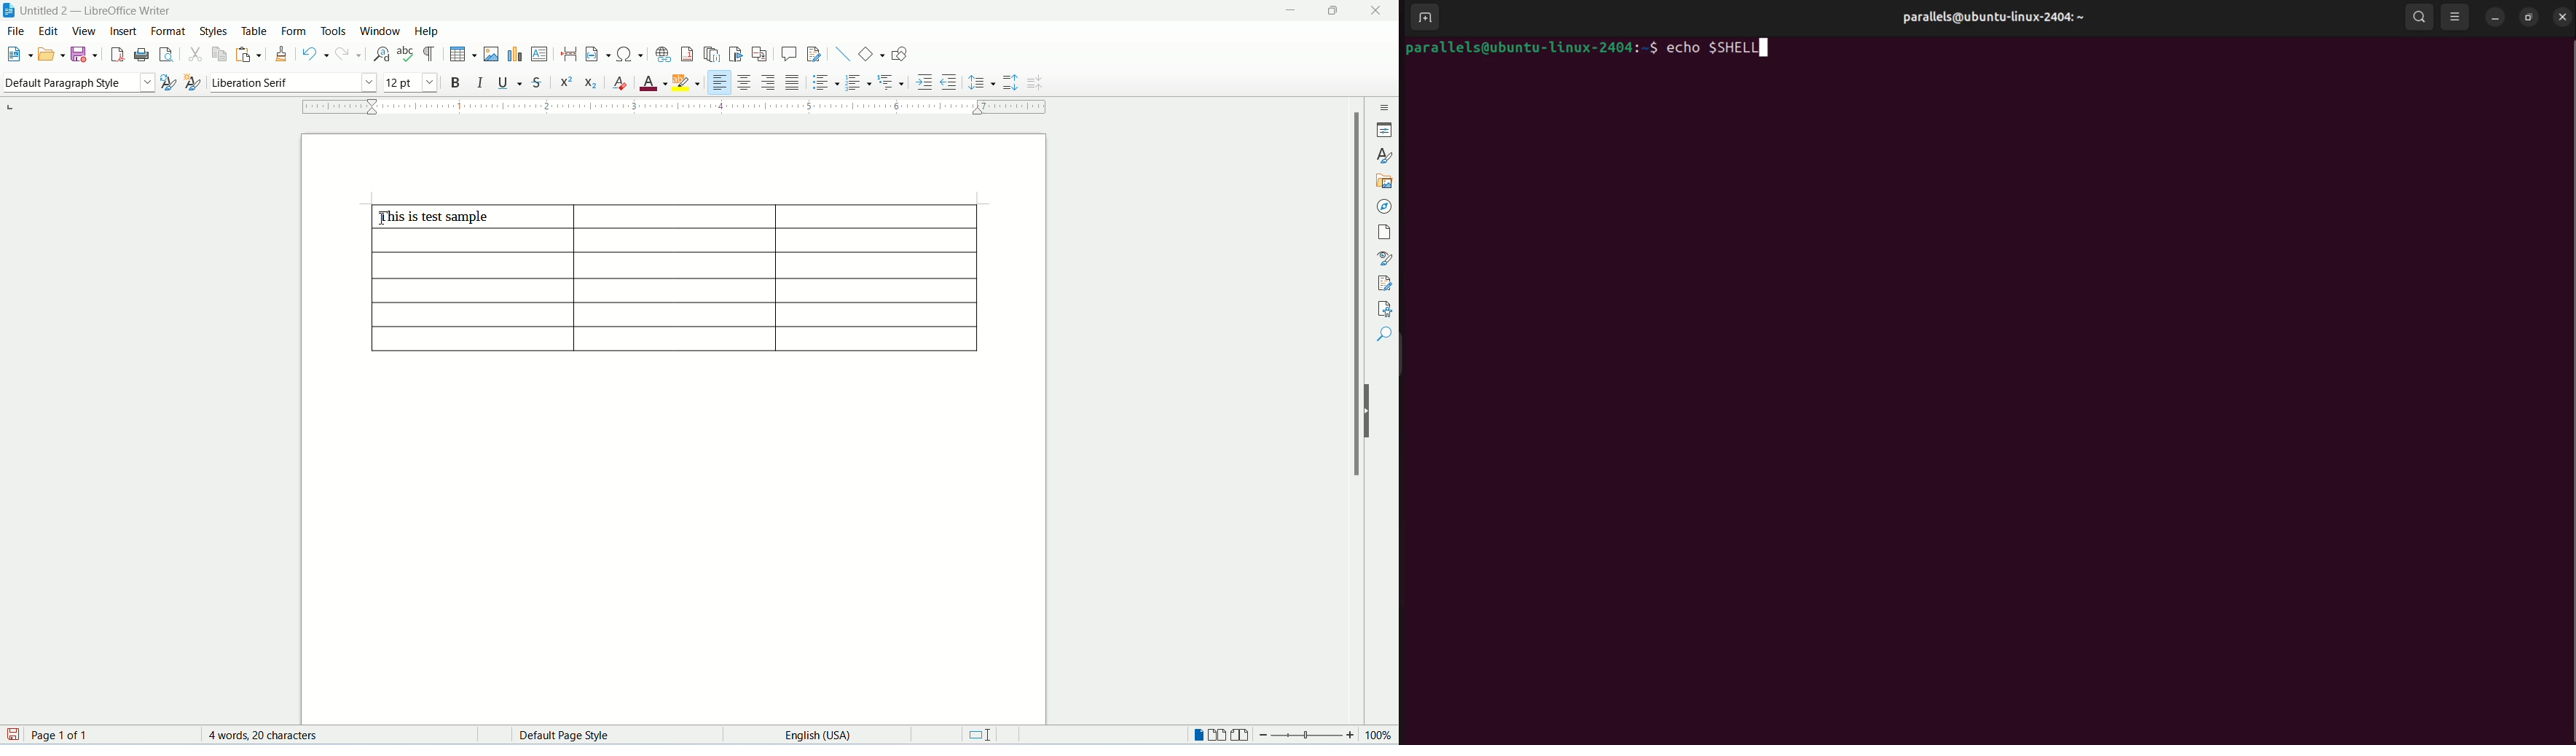  What do you see at coordinates (338, 31) in the screenshot?
I see `tools` at bounding box center [338, 31].